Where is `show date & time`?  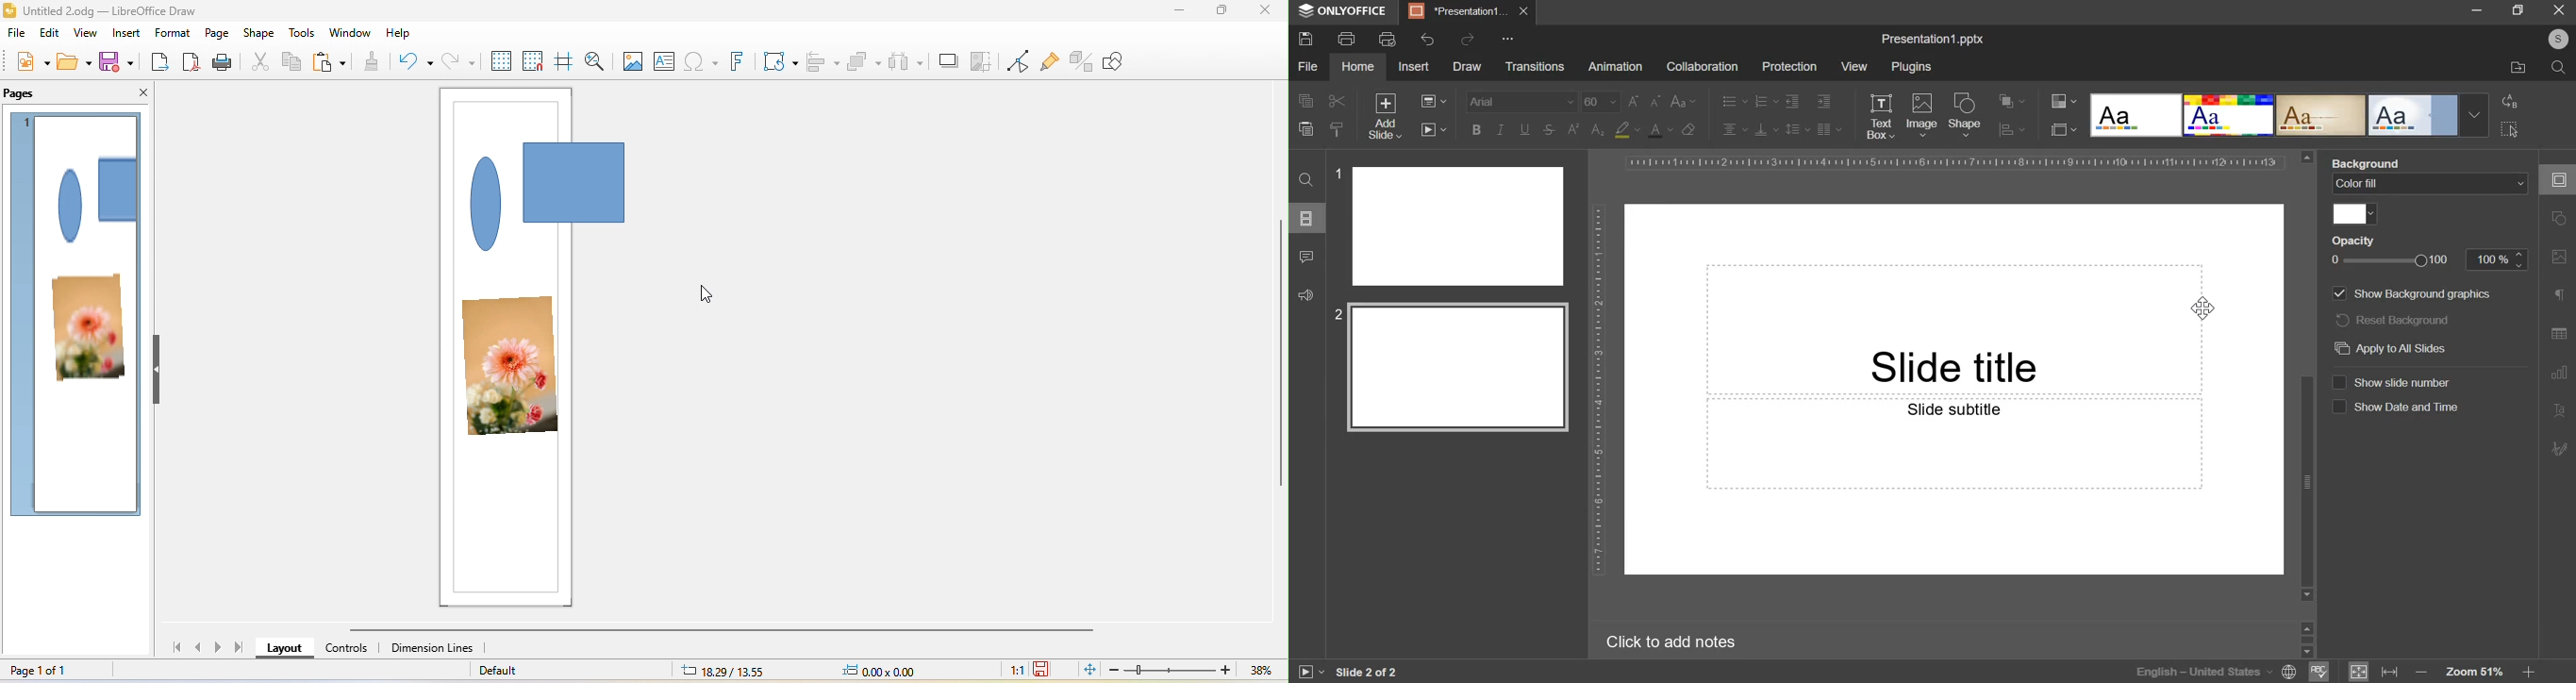 show date & time is located at coordinates (2397, 406).